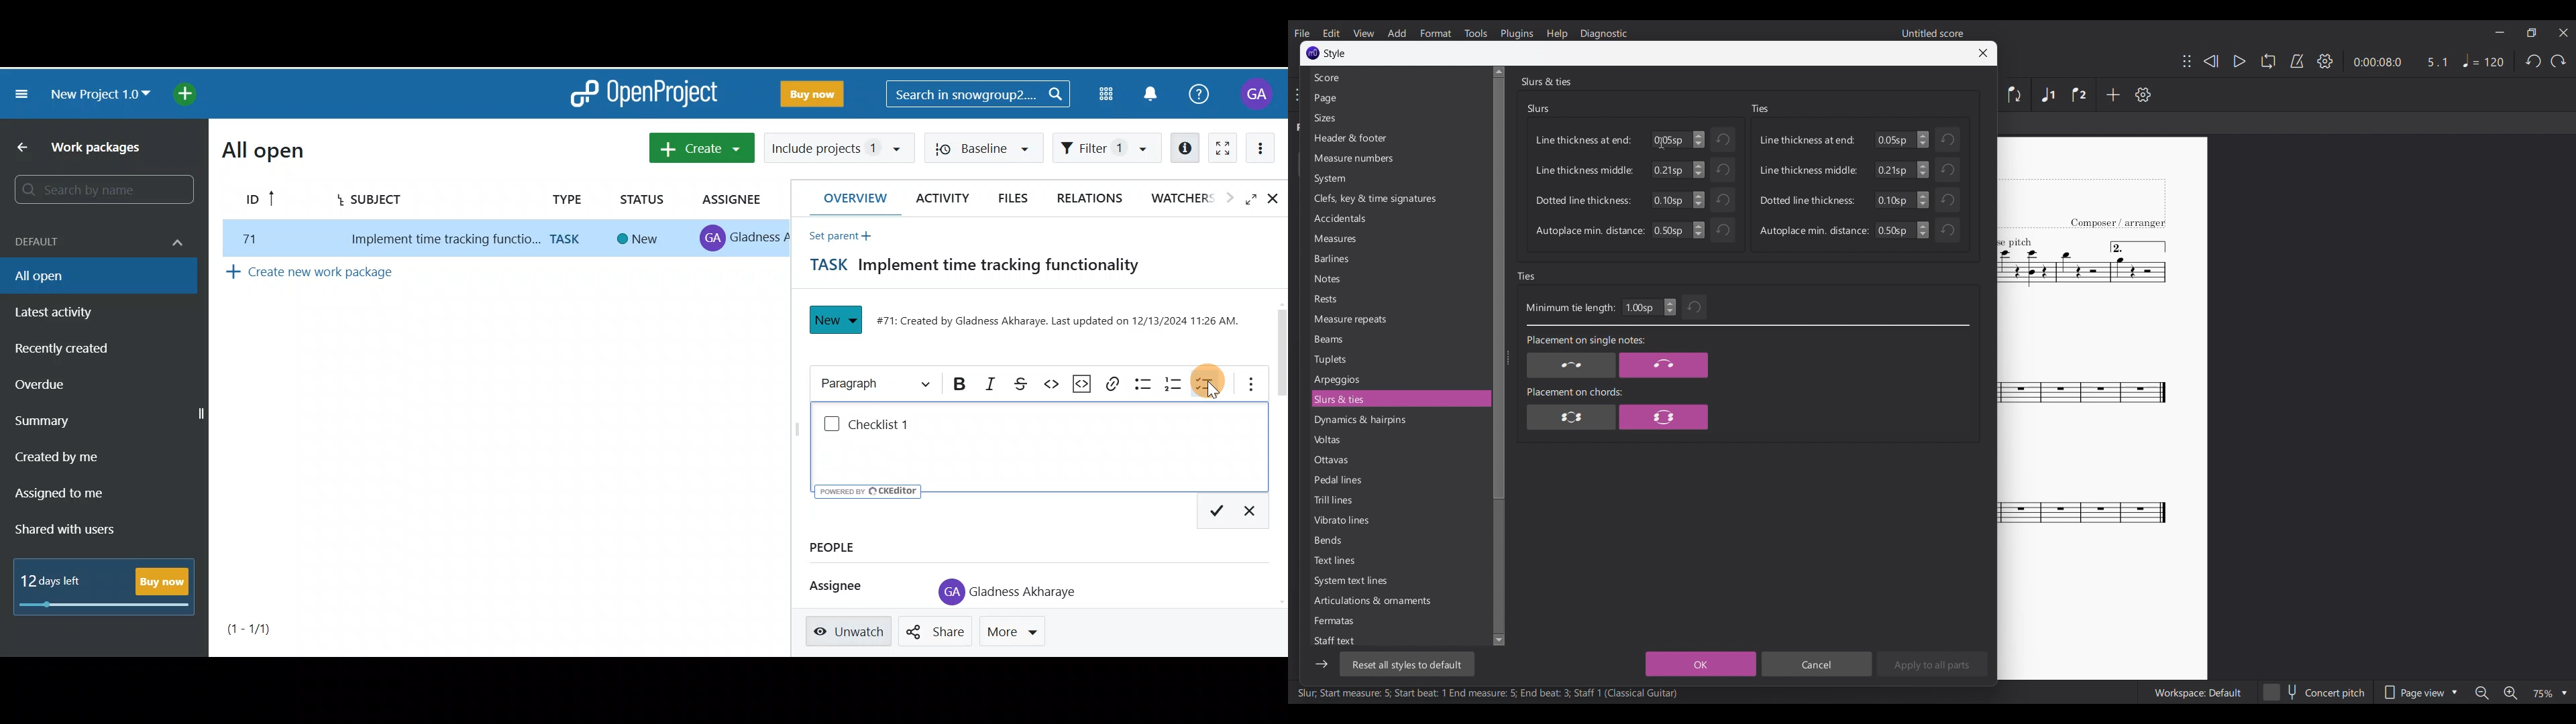 This screenshot has height=728, width=2576. I want to click on Ottavas, so click(1399, 460).